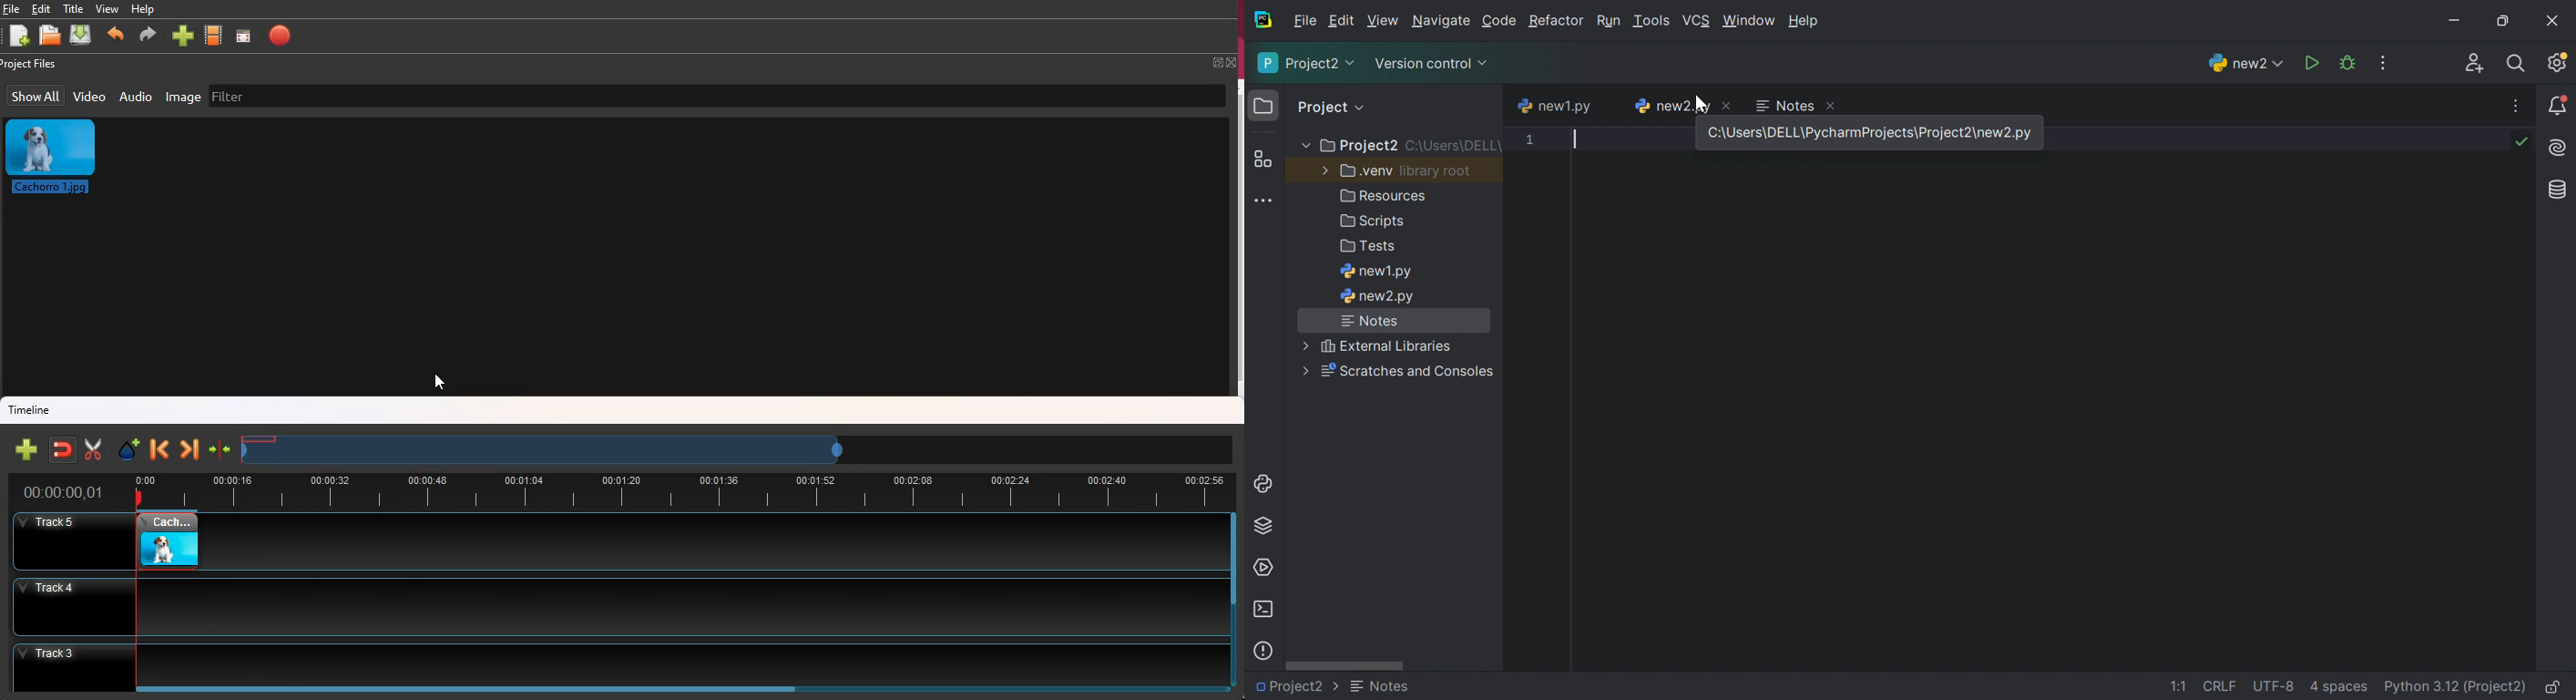  I want to click on fullscreen, so click(1222, 60).